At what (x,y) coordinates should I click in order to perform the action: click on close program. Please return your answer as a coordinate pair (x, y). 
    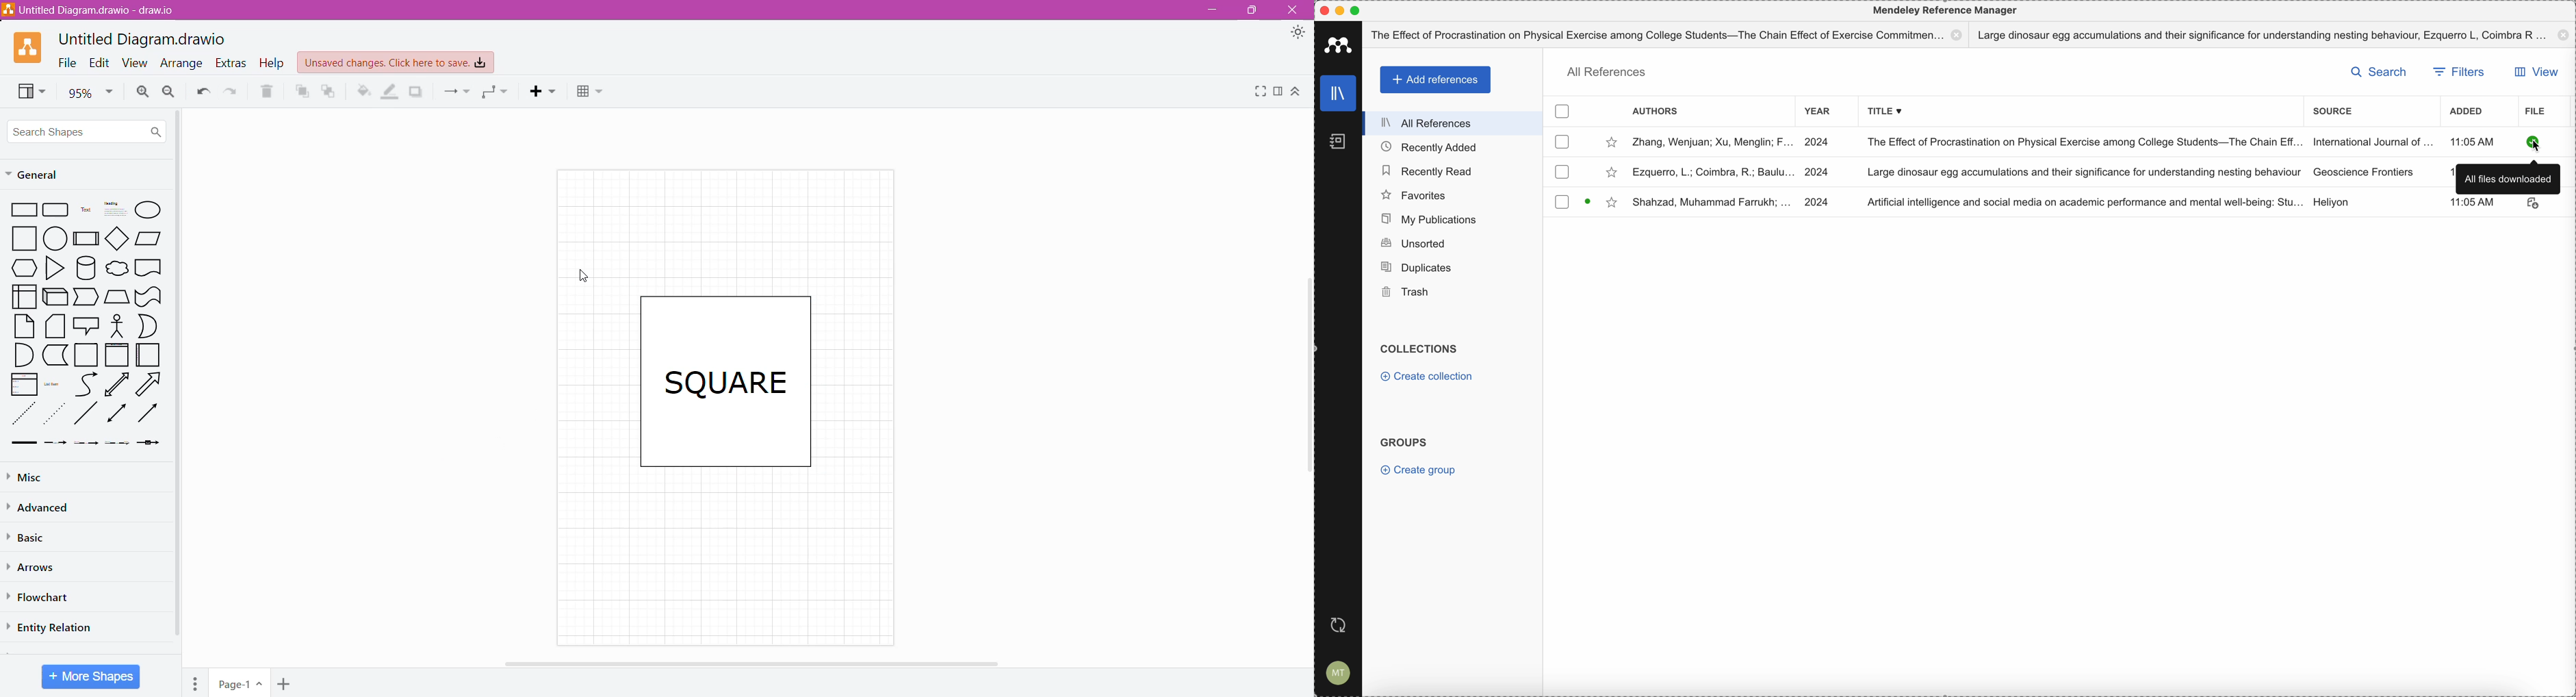
    Looking at the image, I should click on (1323, 11).